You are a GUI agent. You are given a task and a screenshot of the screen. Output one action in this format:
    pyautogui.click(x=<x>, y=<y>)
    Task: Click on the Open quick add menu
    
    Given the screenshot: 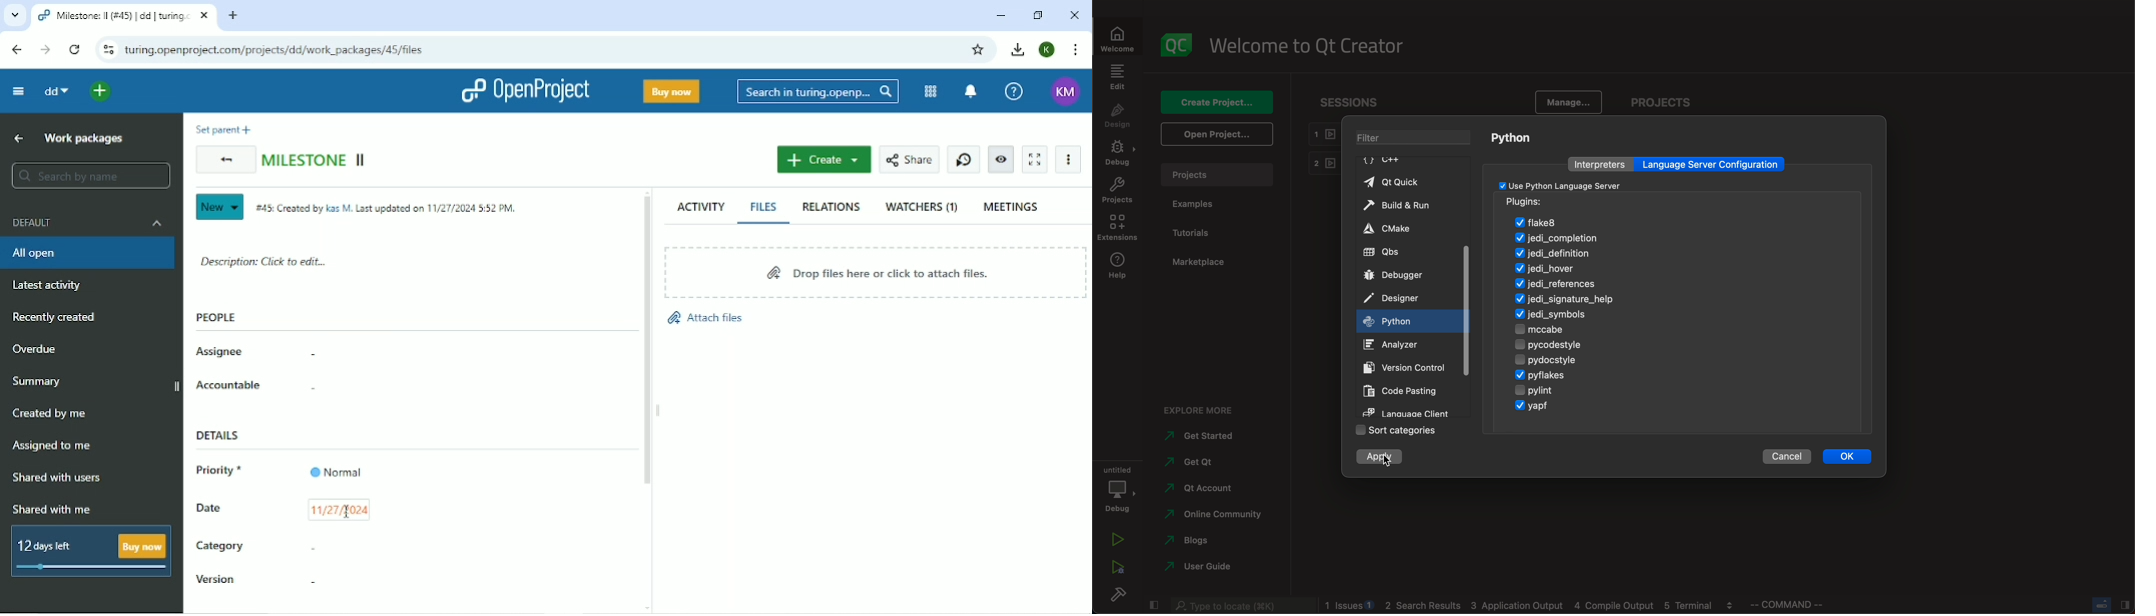 What is the action you would take?
    pyautogui.click(x=102, y=92)
    